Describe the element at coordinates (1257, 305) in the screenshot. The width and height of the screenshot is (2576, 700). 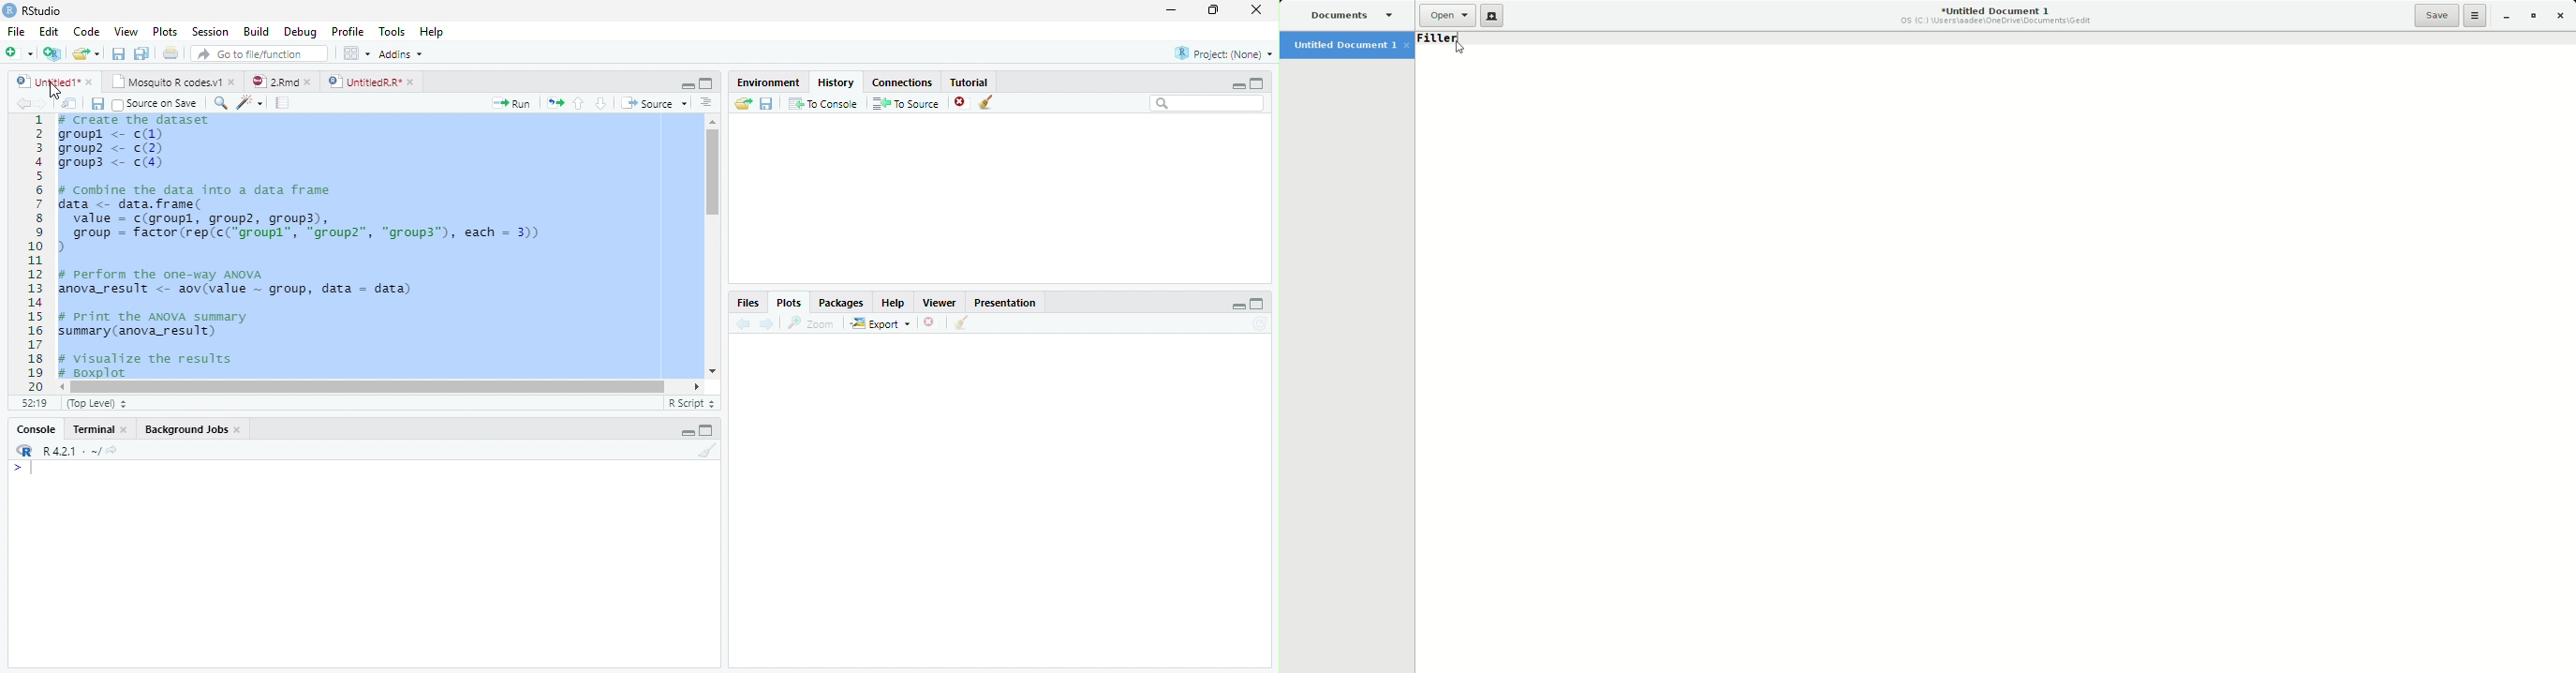
I see `Maximize` at that location.